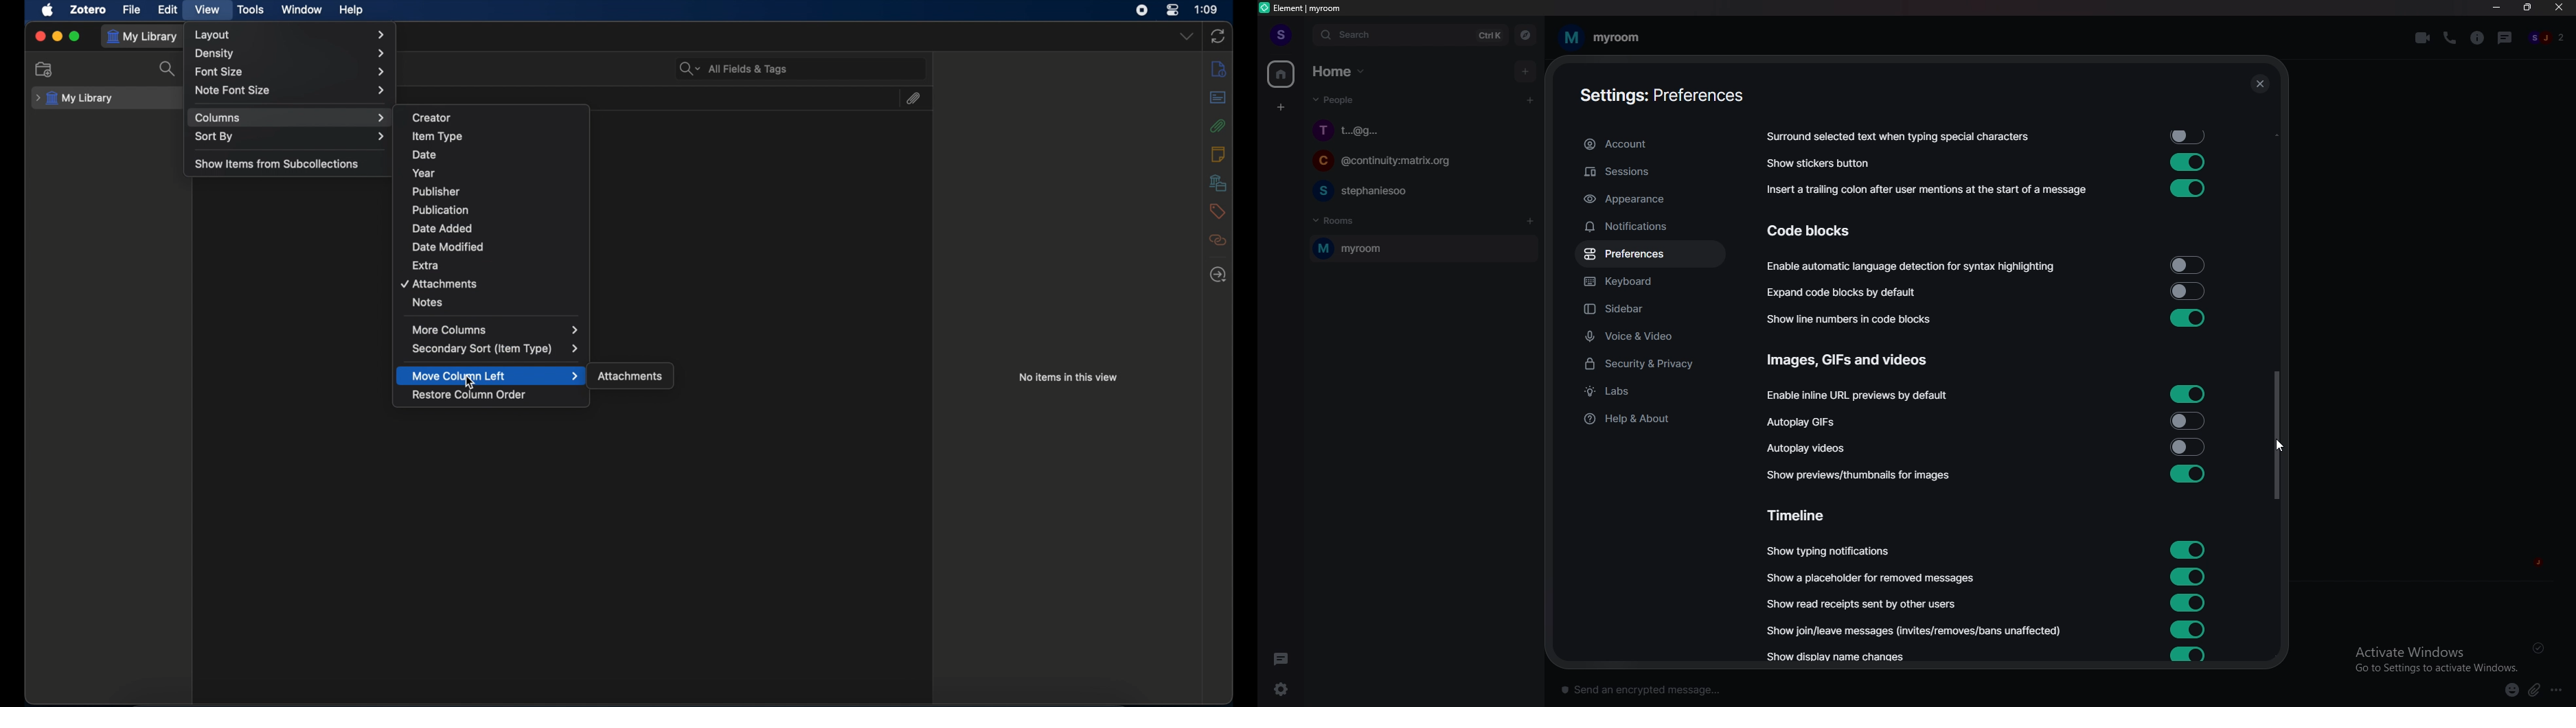 This screenshot has height=728, width=2576. I want to click on , so click(1219, 274).